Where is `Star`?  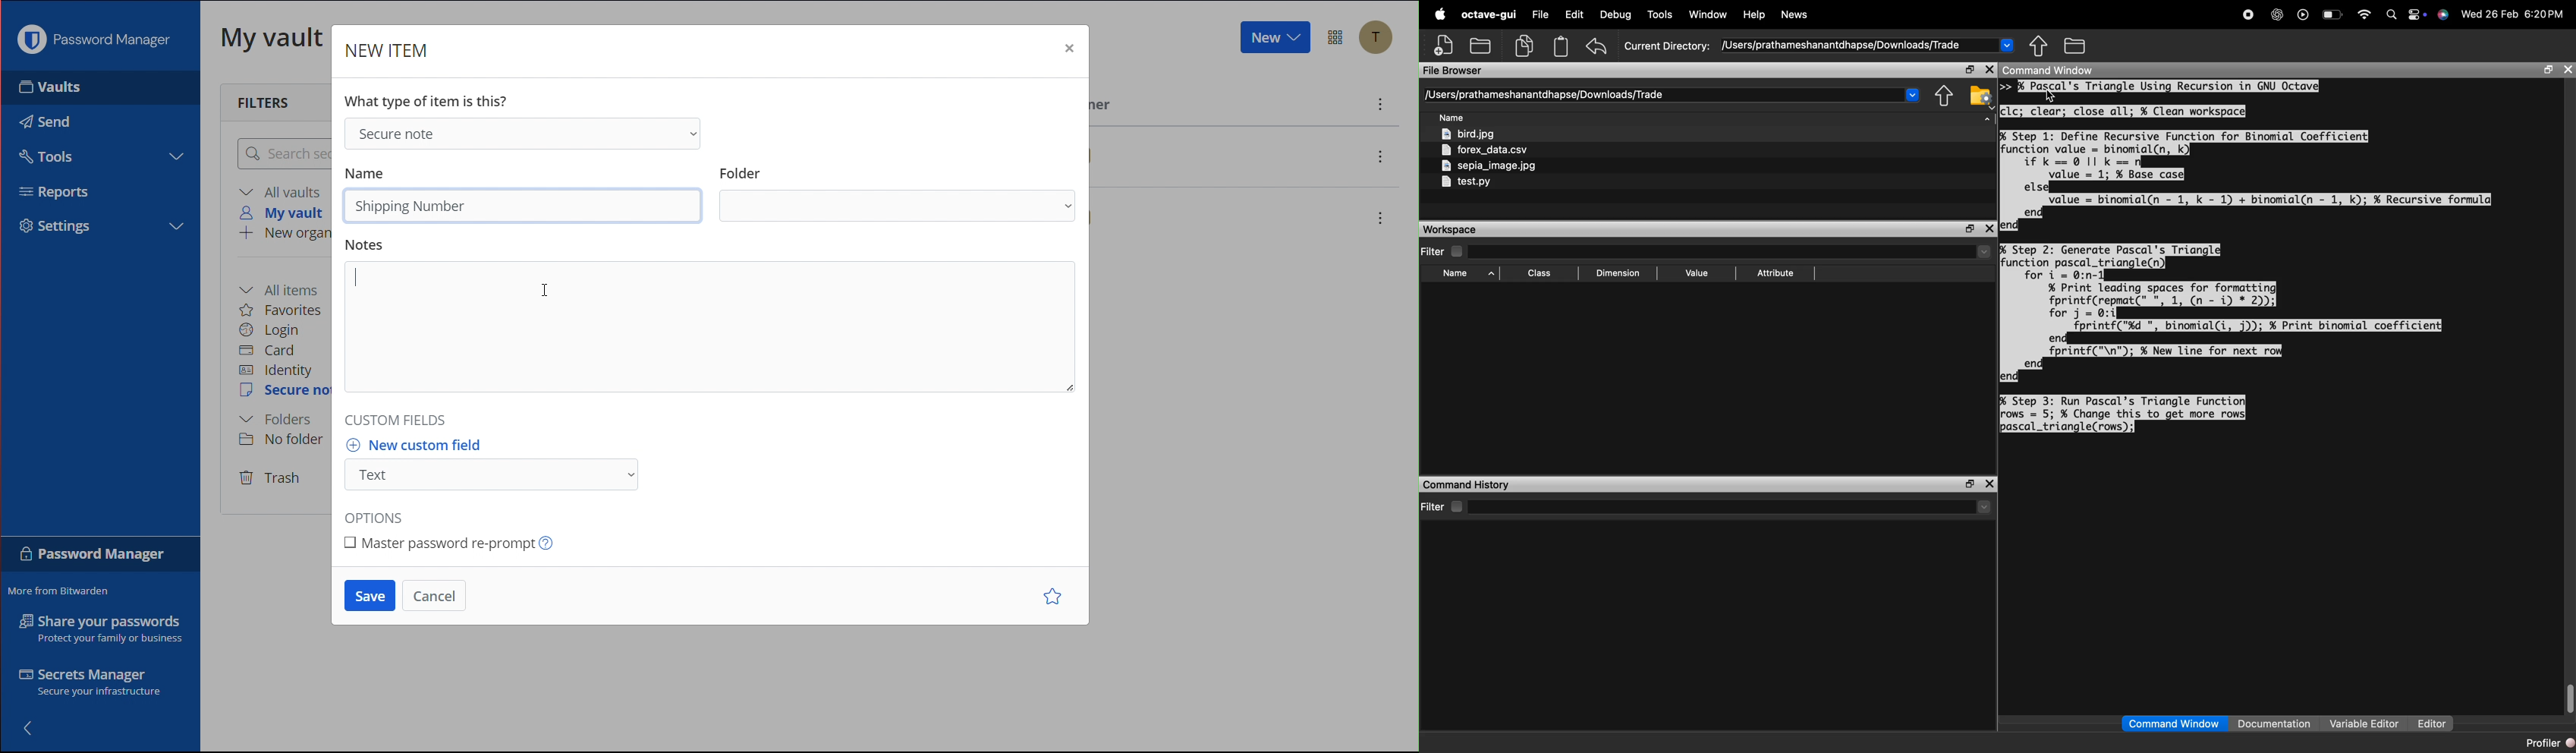
Star is located at coordinates (1049, 596).